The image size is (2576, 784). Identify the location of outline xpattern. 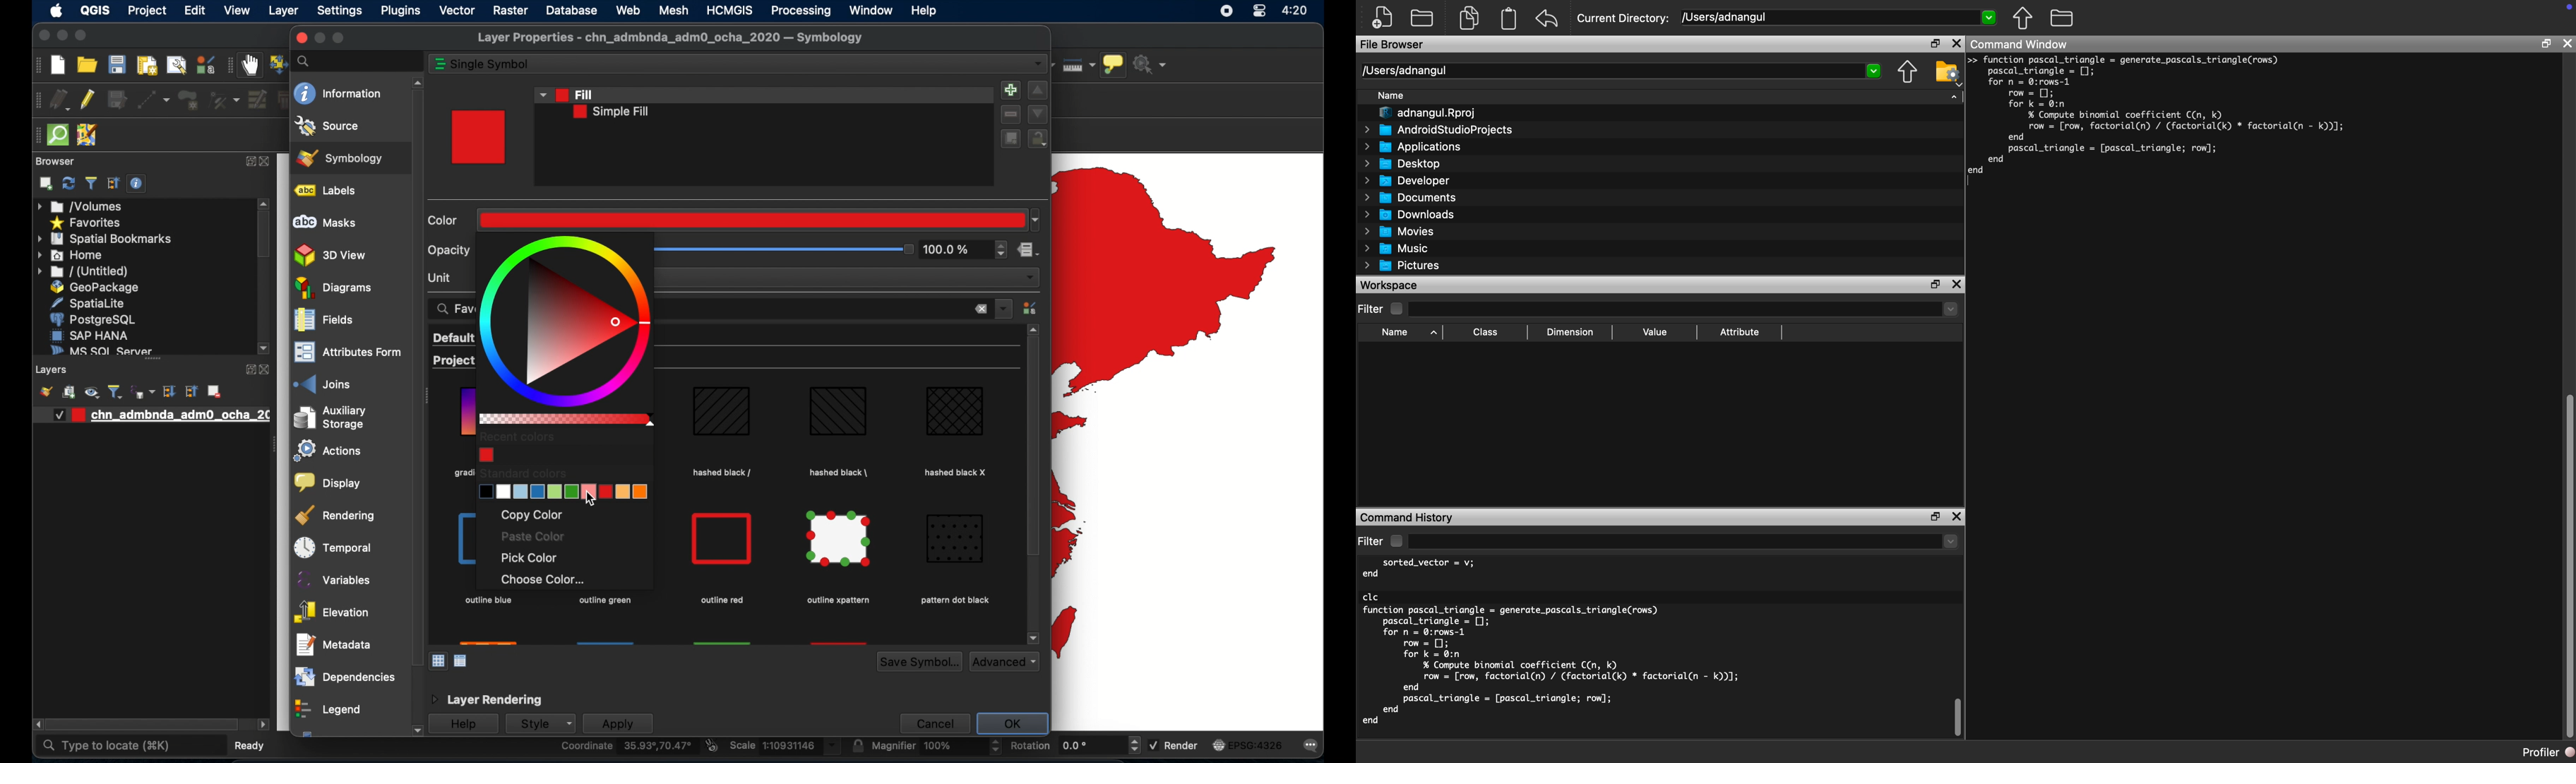
(836, 601).